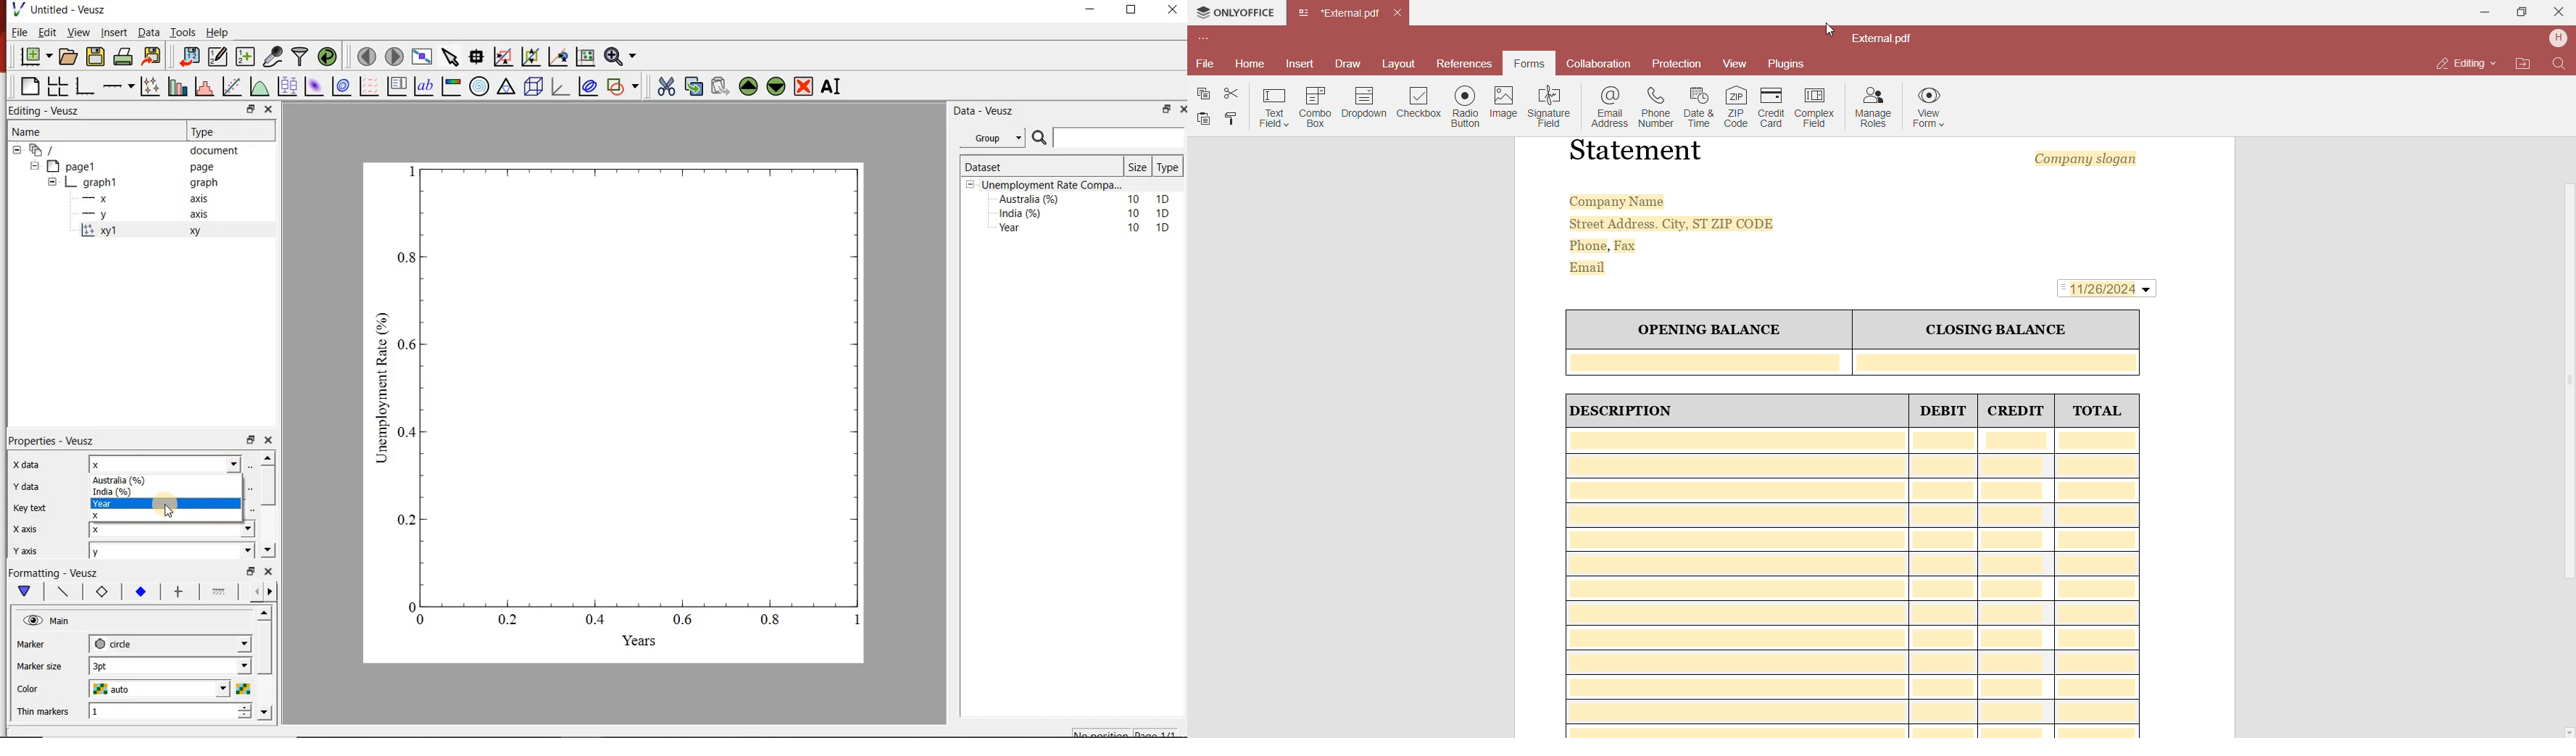 Image resolution: width=2576 pixels, height=756 pixels. What do you see at coordinates (89, 130) in the screenshot?
I see `Name` at bounding box center [89, 130].